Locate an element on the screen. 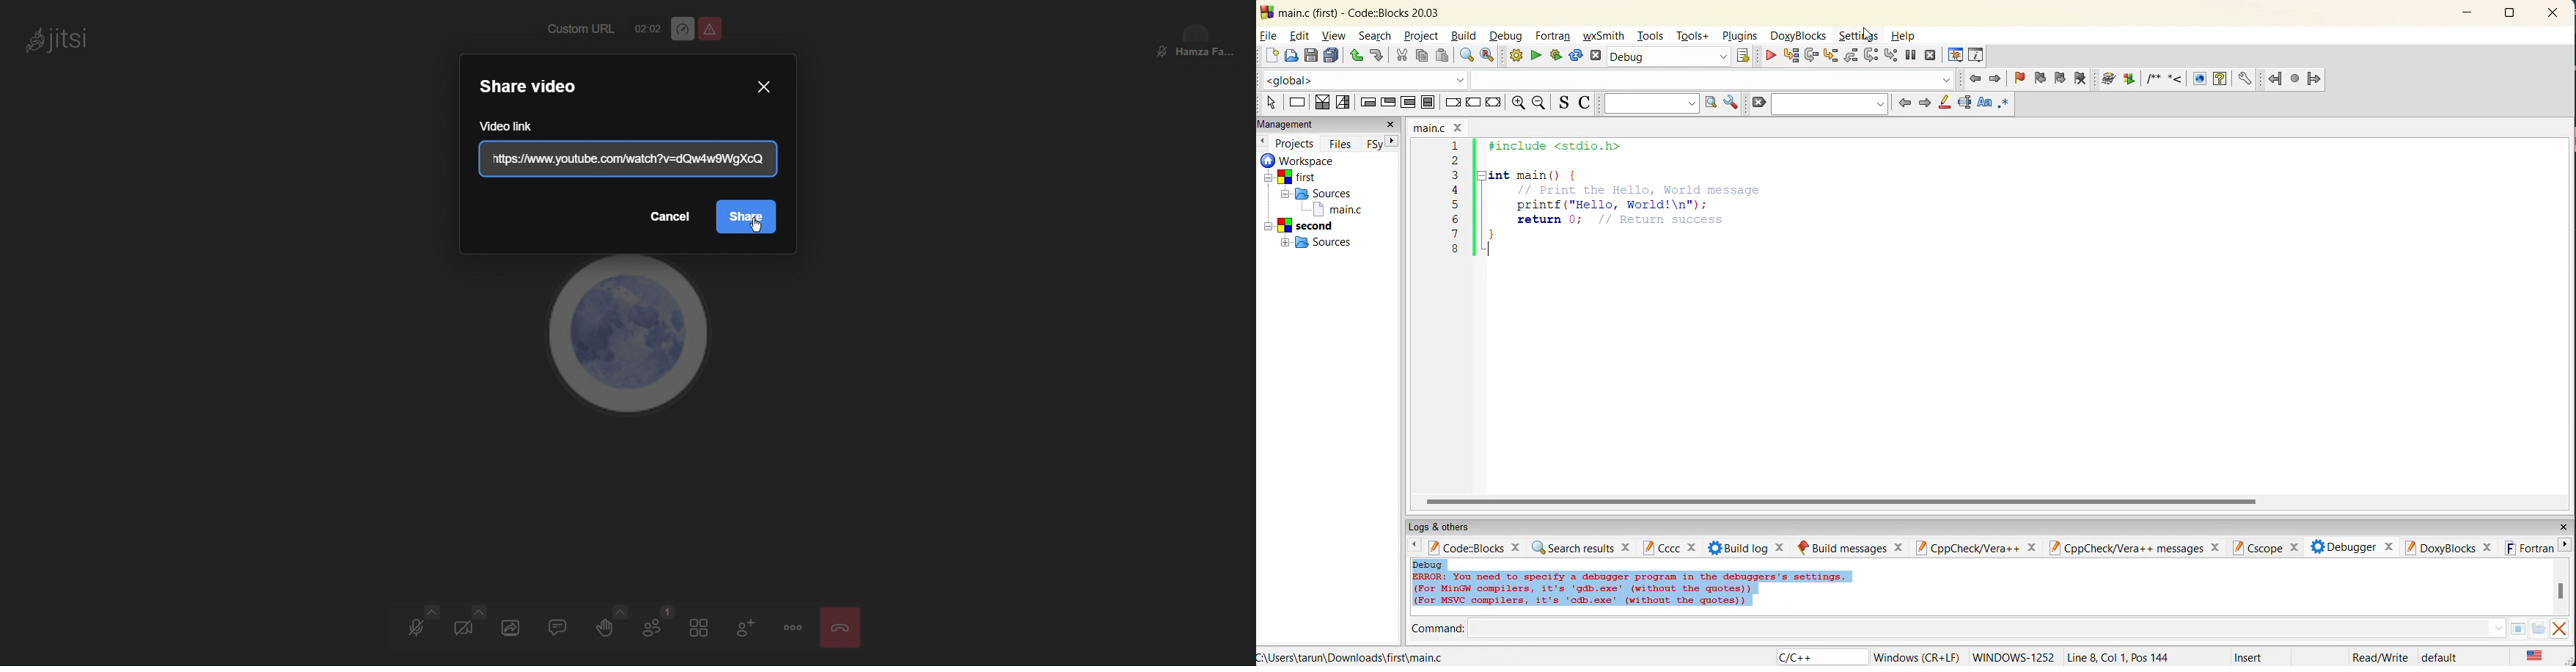 The width and height of the screenshot is (2576, 672). highlight is located at coordinates (1947, 103).